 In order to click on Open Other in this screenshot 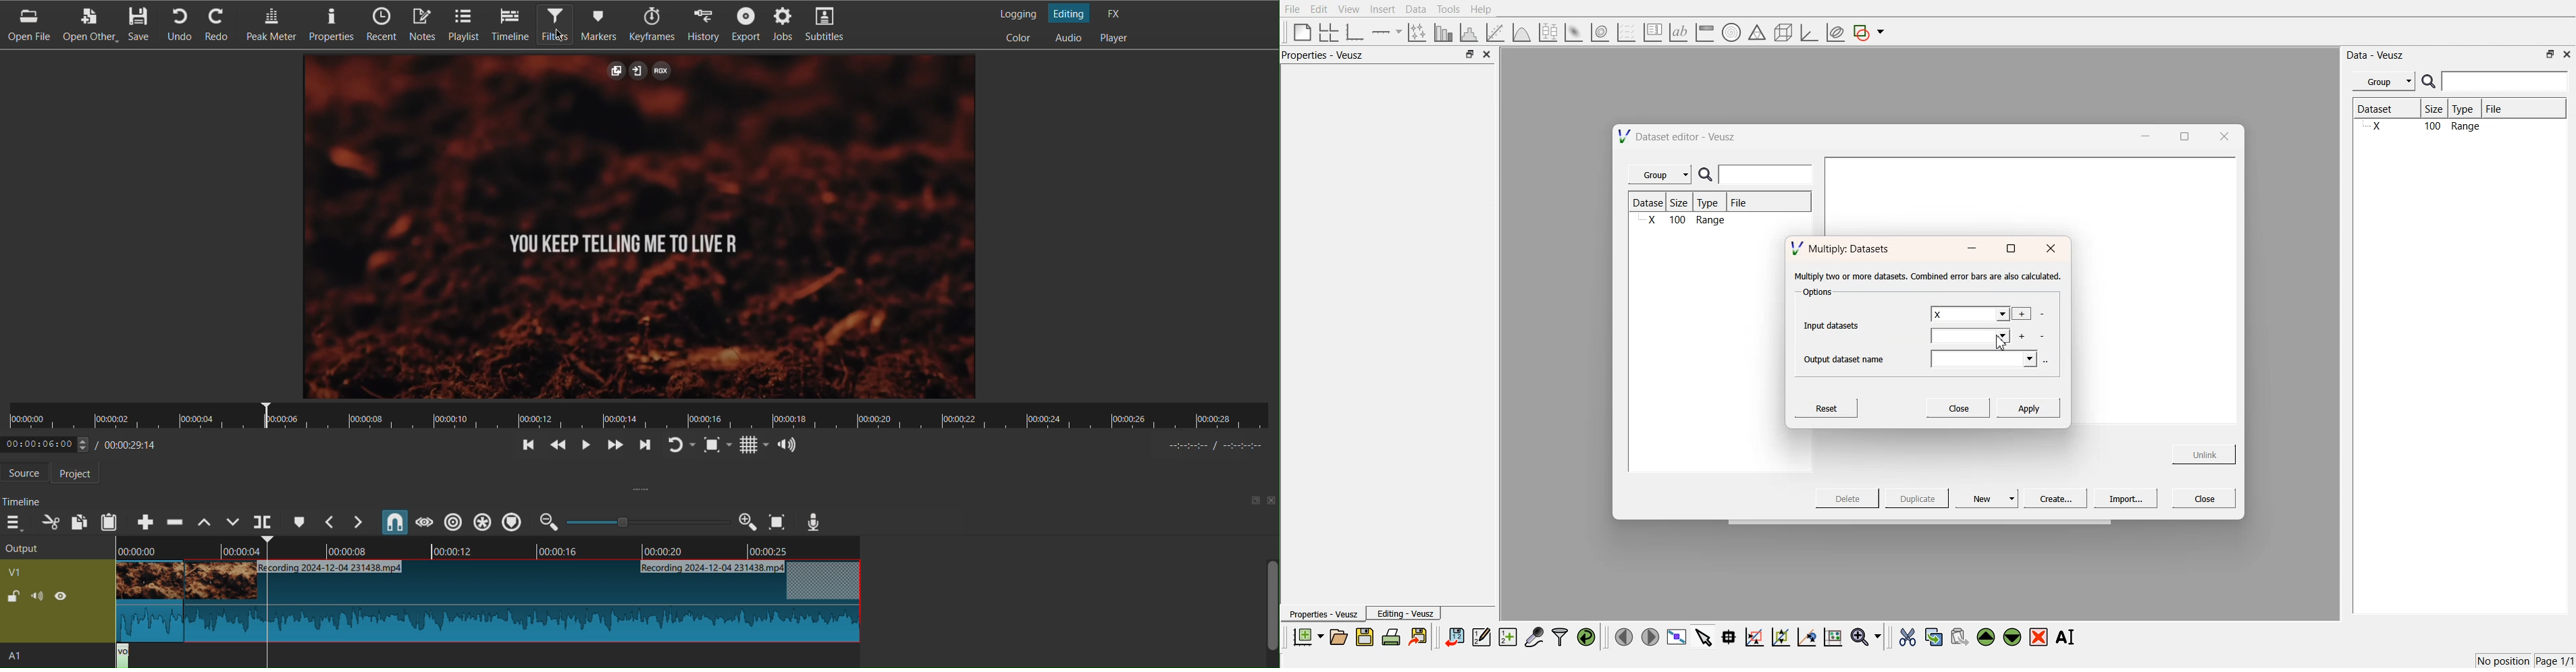, I will do `click(87, 24)`.